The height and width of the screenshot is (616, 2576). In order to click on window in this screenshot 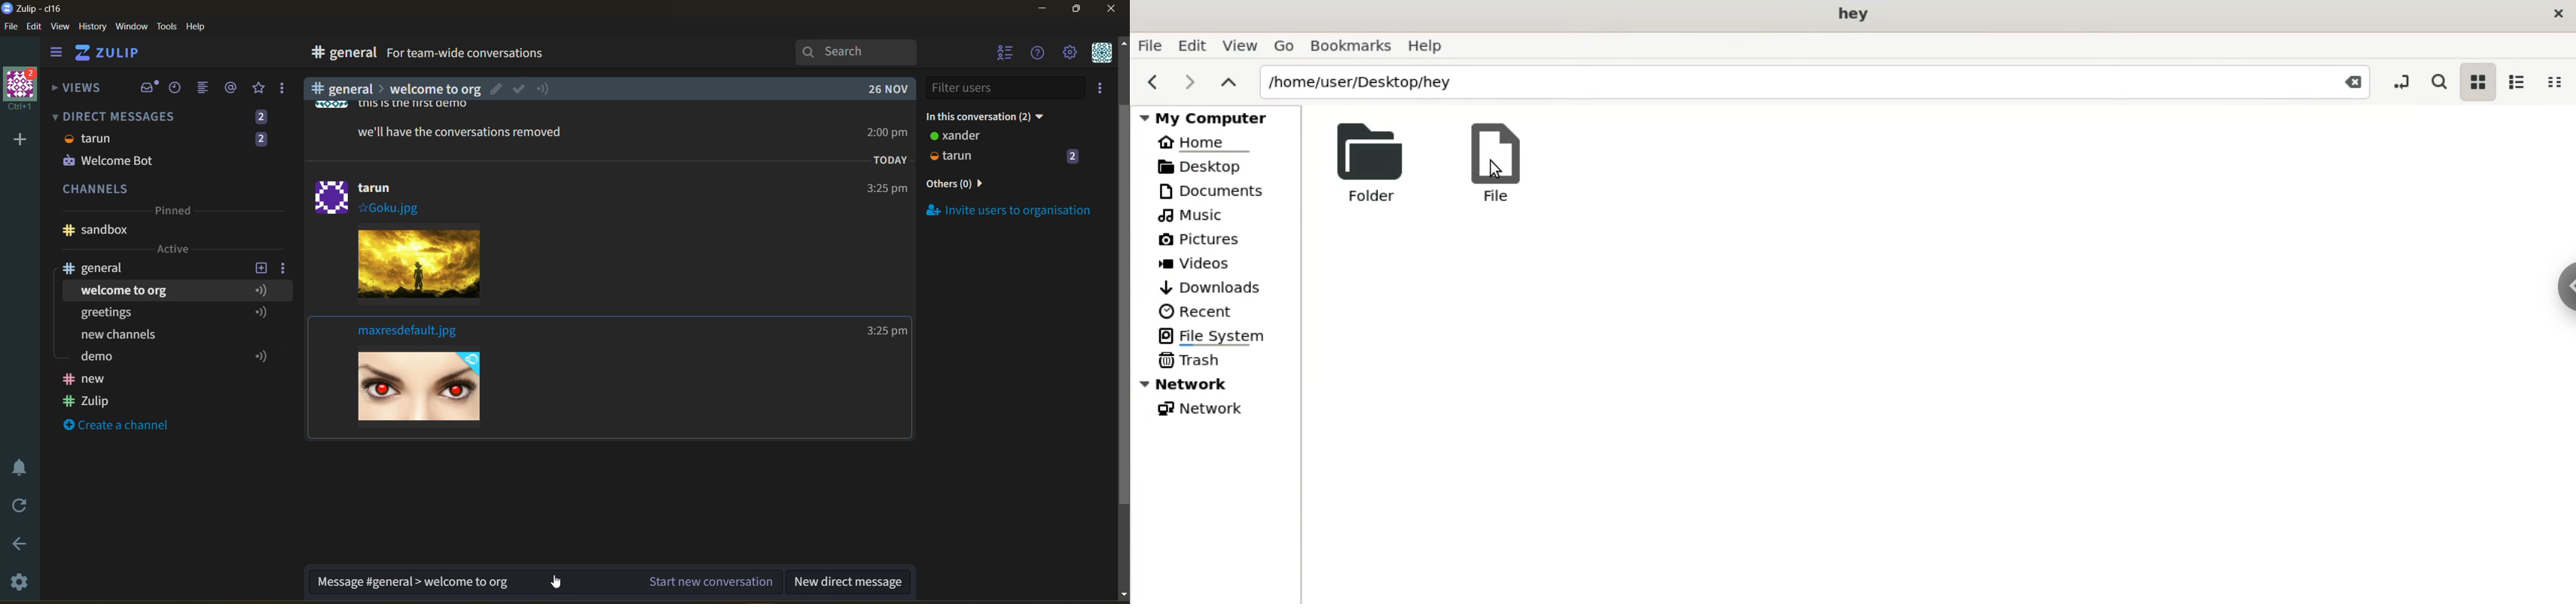, I will do `click(130, 27)`.